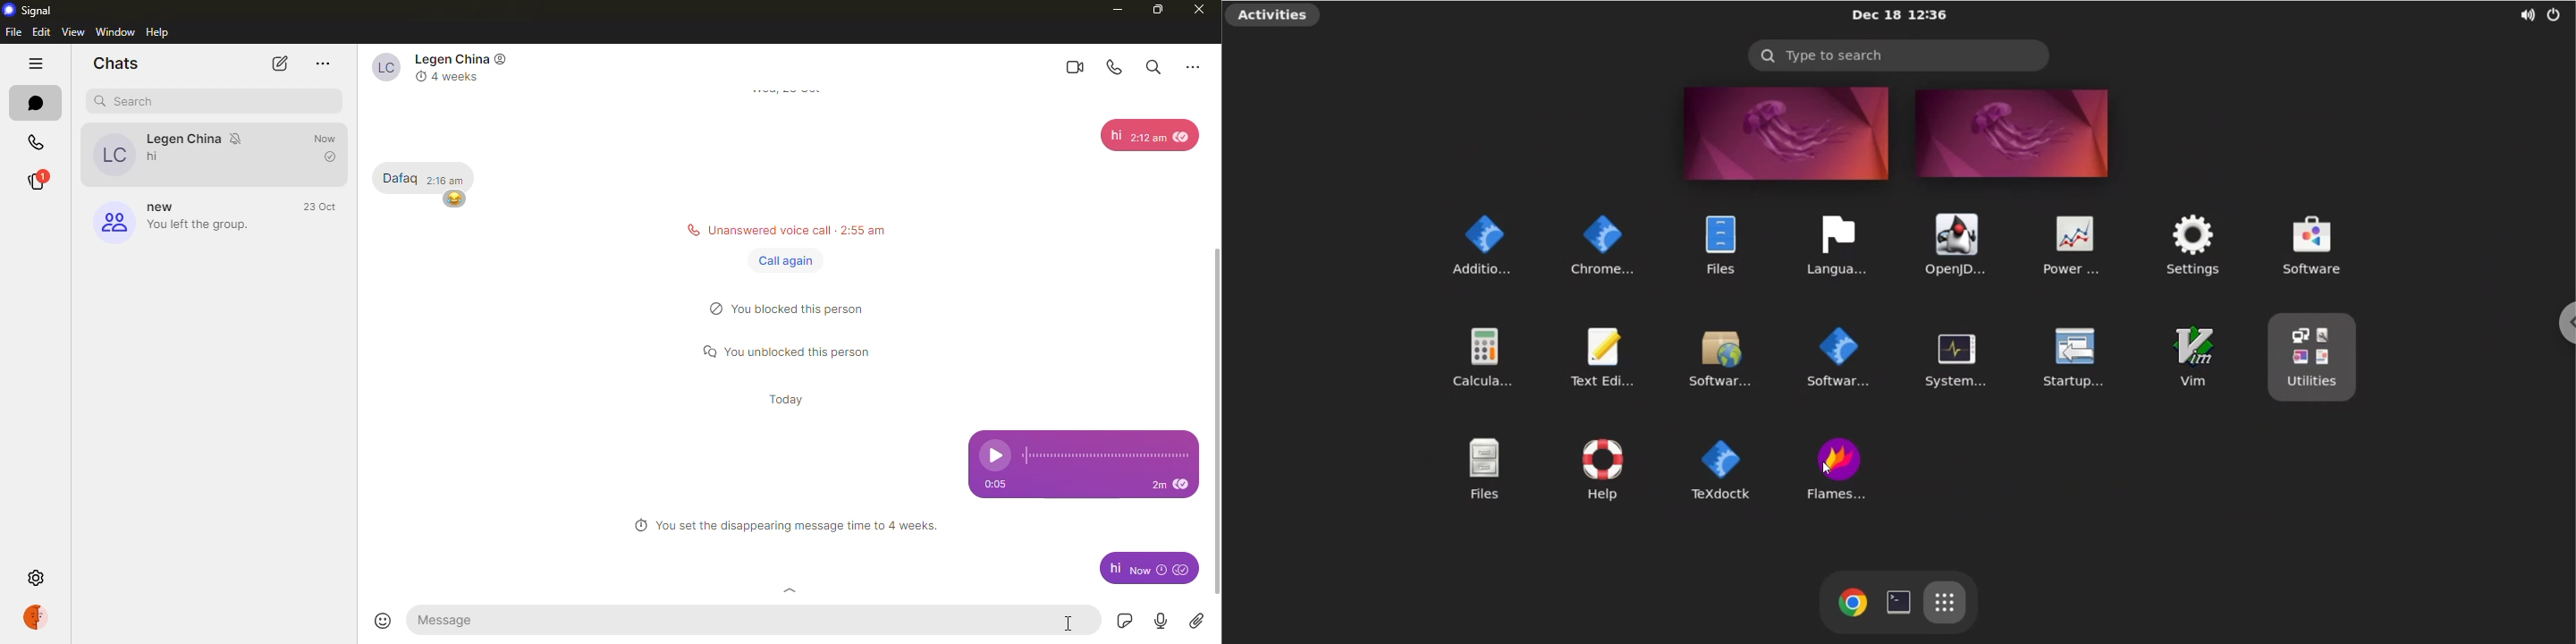 The height and width of the screenshot is (644, 2576). What do you see at coordinates (2015, 134) in the screenshot?
I see `activity screen two` at bounding box center [2015, 134].